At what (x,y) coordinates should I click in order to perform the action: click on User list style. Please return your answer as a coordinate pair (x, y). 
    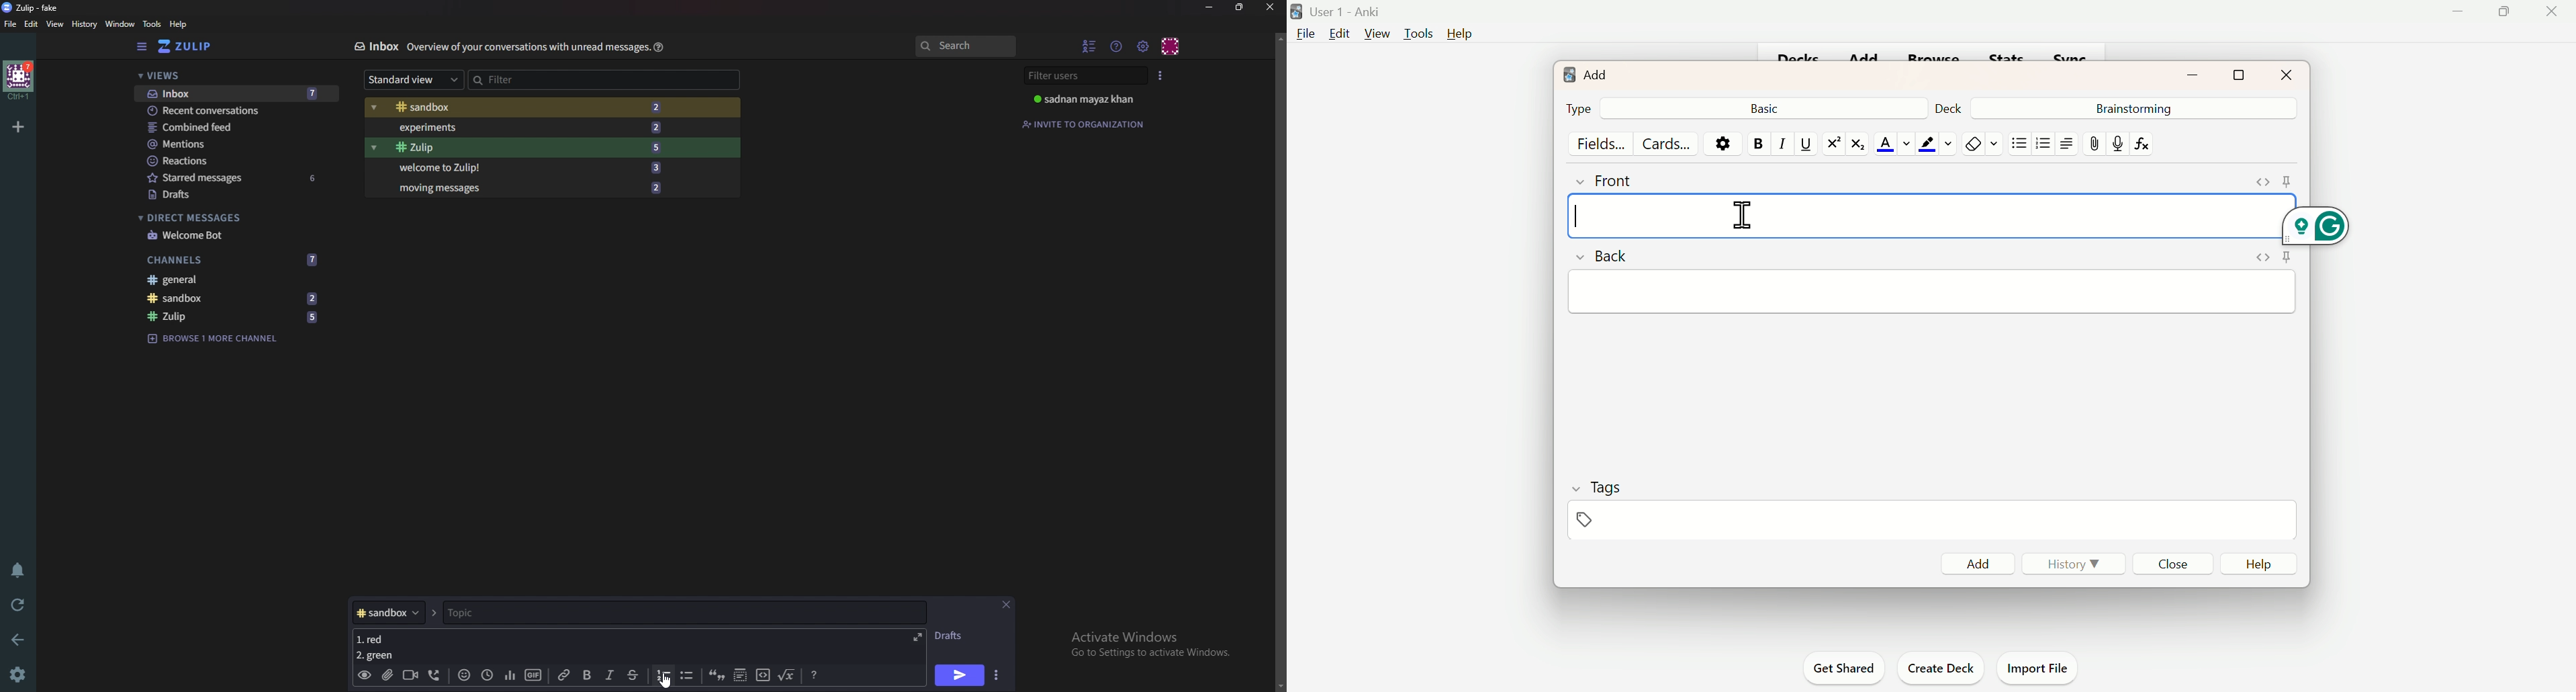
    Looking at the image, I should click on (1162, 74).